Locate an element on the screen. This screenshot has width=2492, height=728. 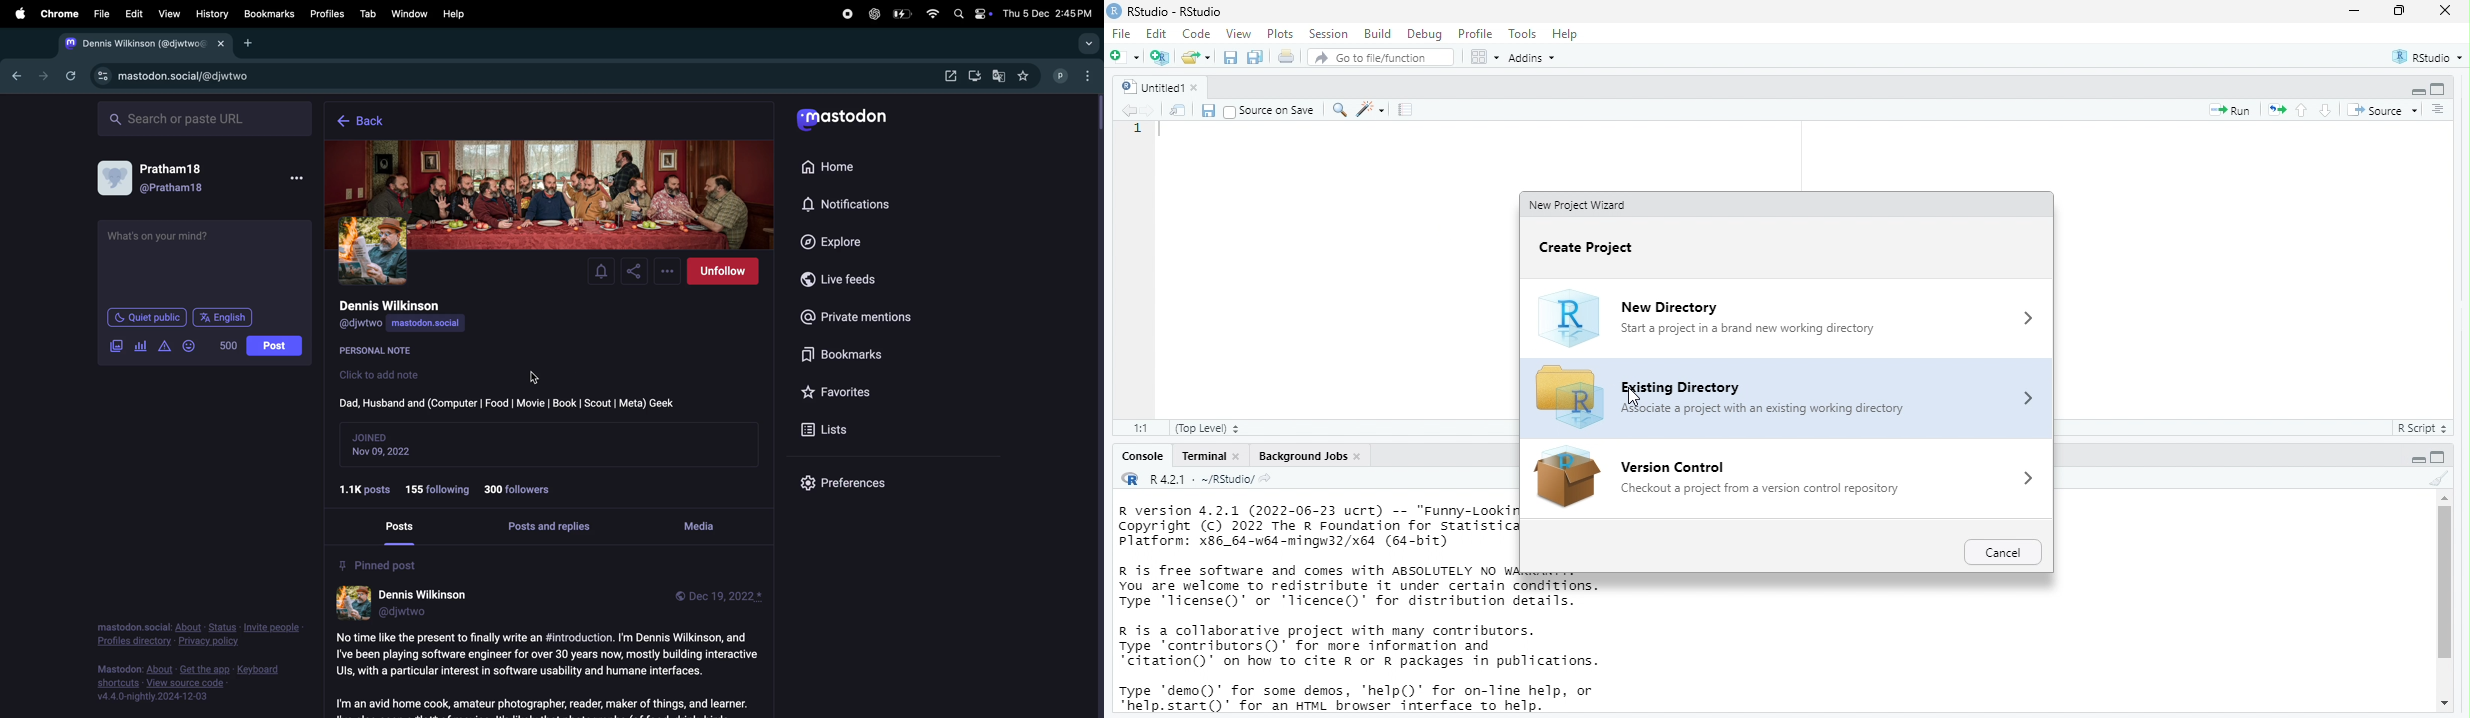
profile display is located at coordinates (552, 195).